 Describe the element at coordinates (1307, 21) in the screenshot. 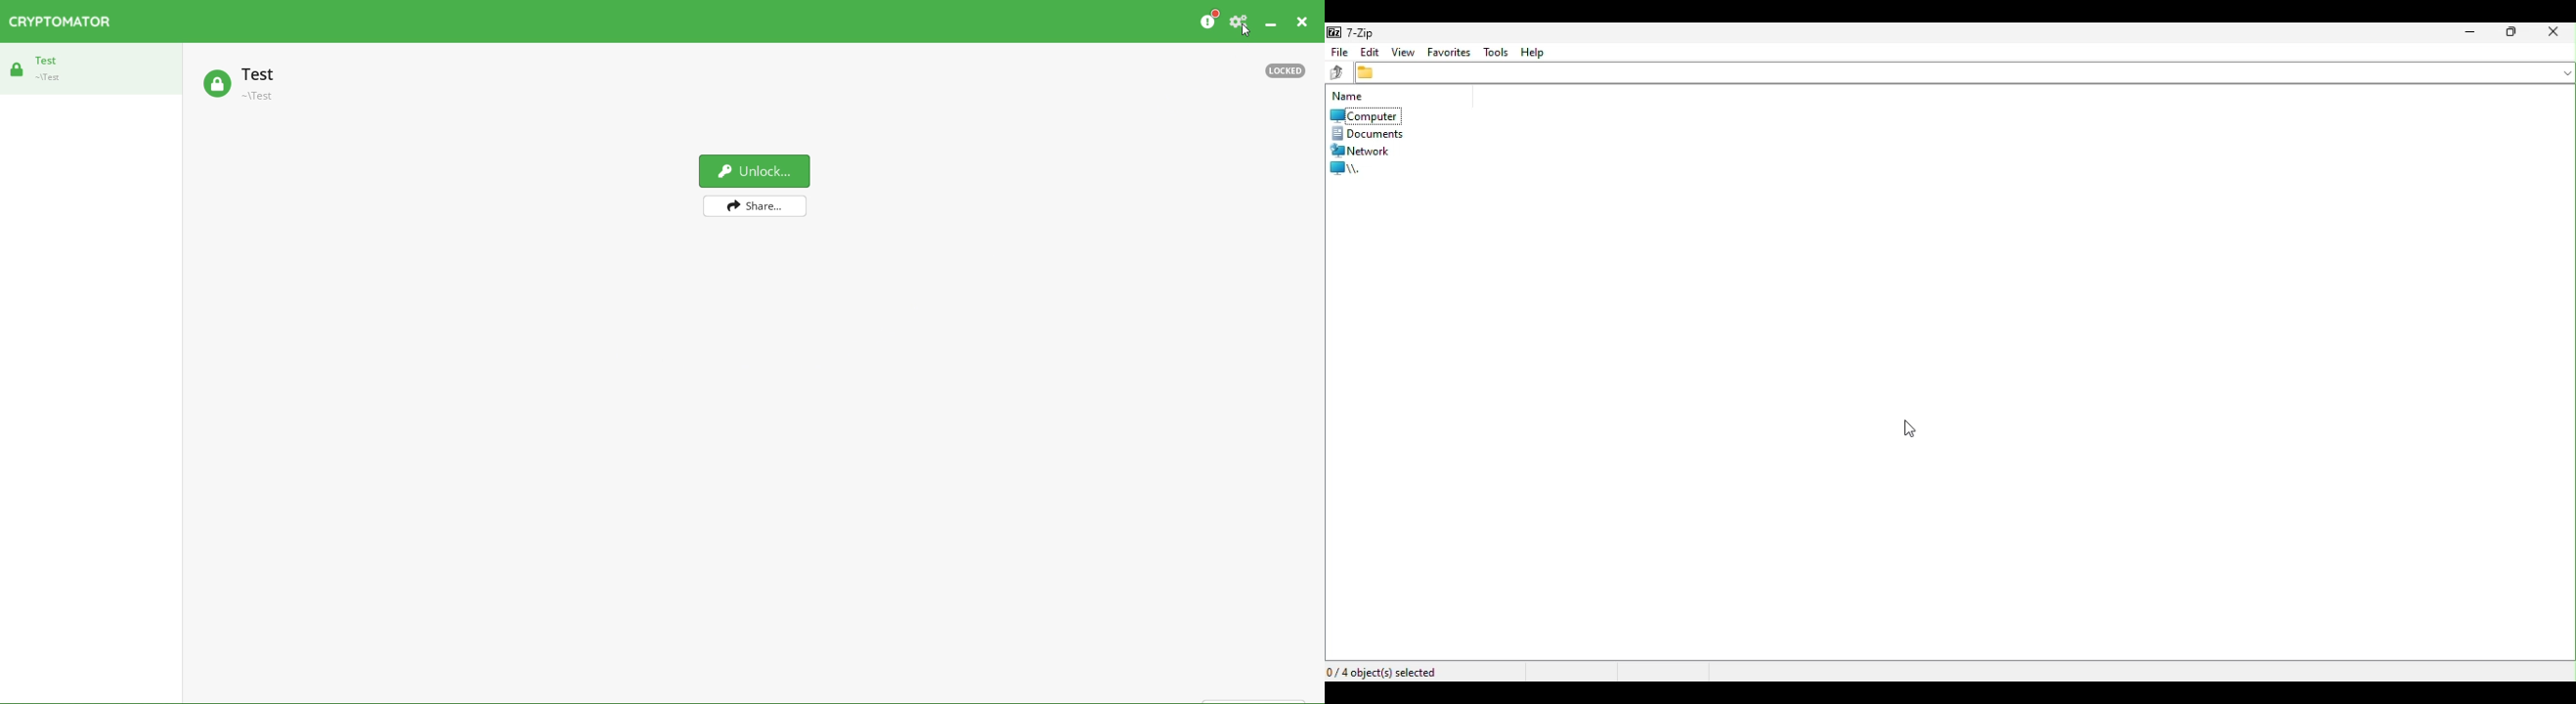

I see `Close` at that location.